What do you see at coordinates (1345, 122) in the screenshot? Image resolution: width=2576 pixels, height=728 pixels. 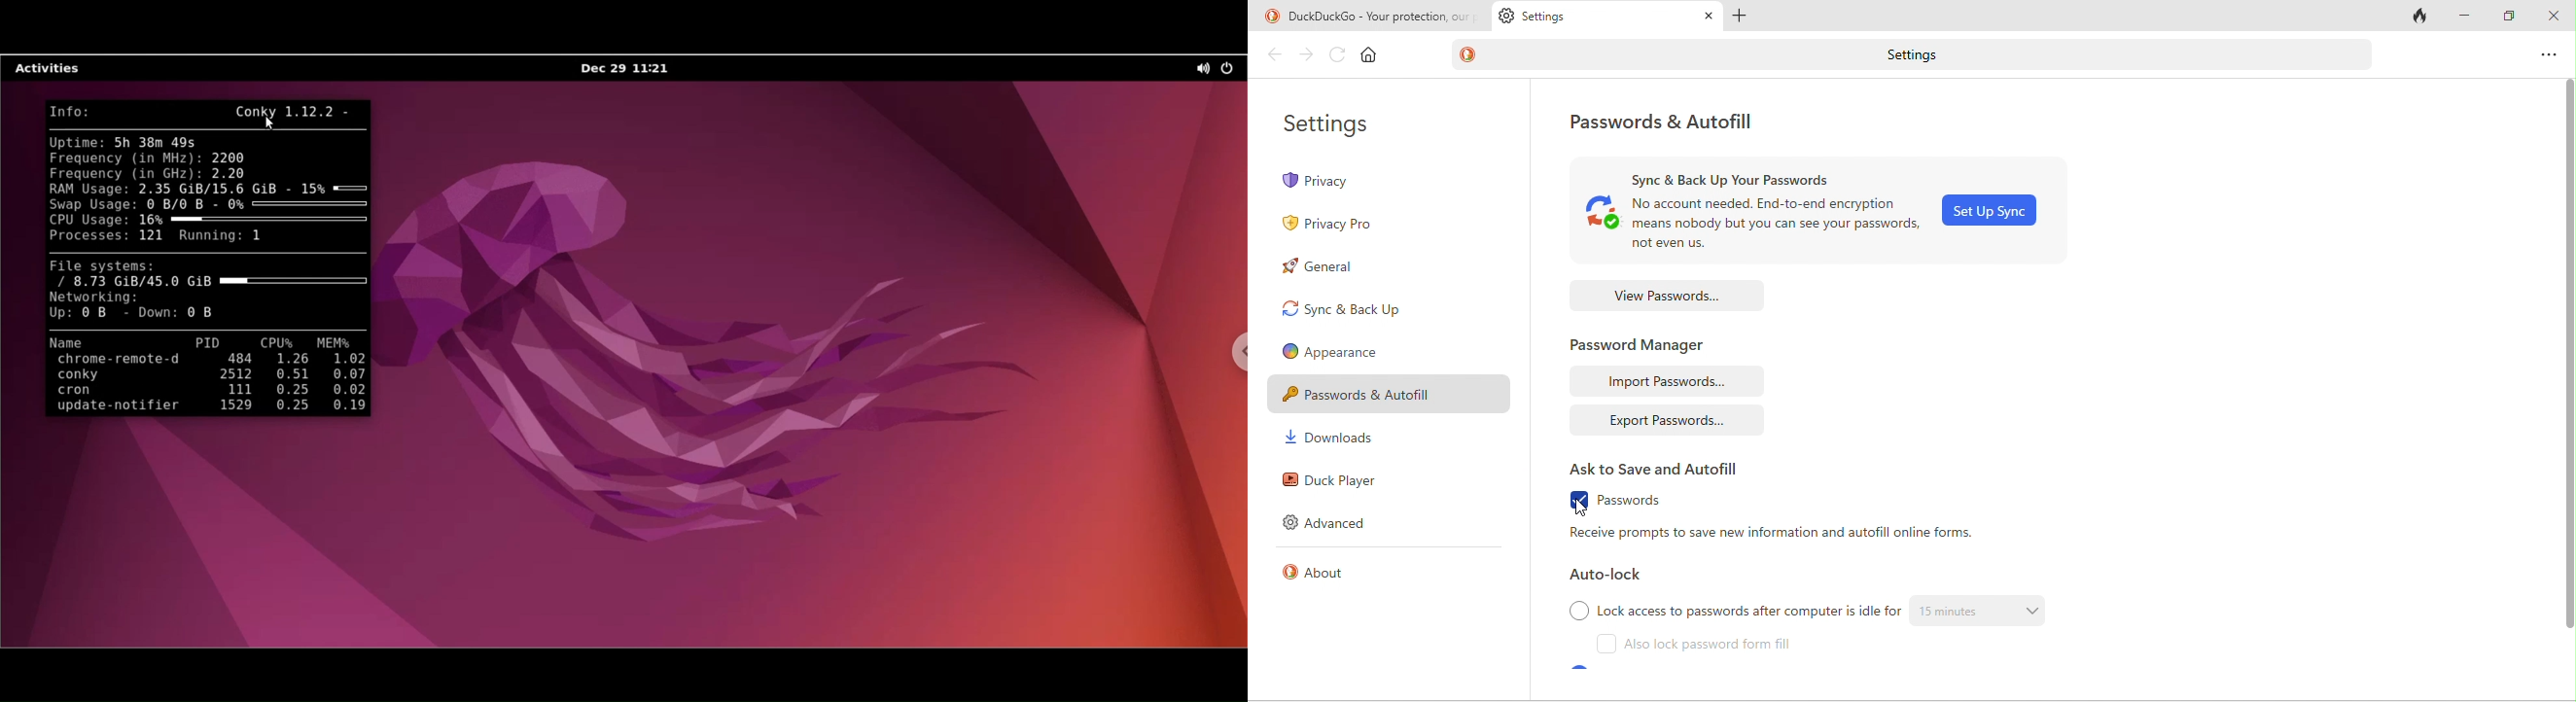 I see `settings` at bounding box center [1345, 122].